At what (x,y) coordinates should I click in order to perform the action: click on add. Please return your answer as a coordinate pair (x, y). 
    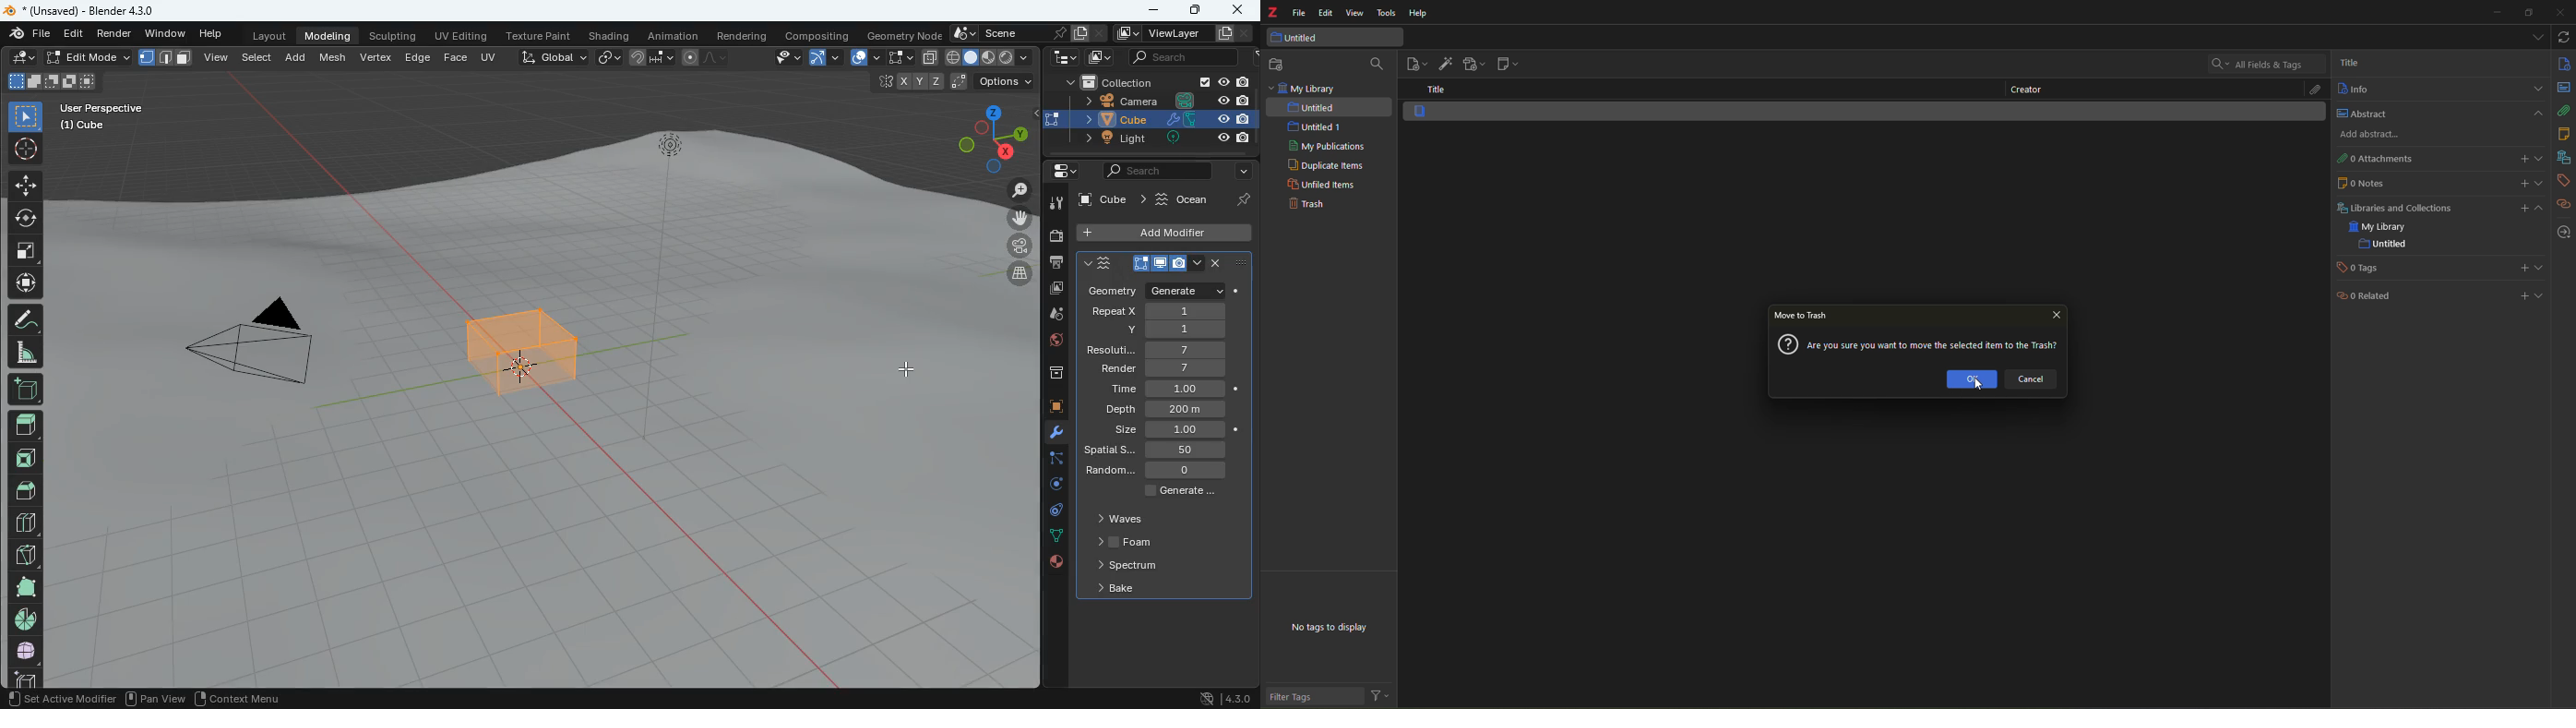
    Looking at the image, I should click on (2366, 135).